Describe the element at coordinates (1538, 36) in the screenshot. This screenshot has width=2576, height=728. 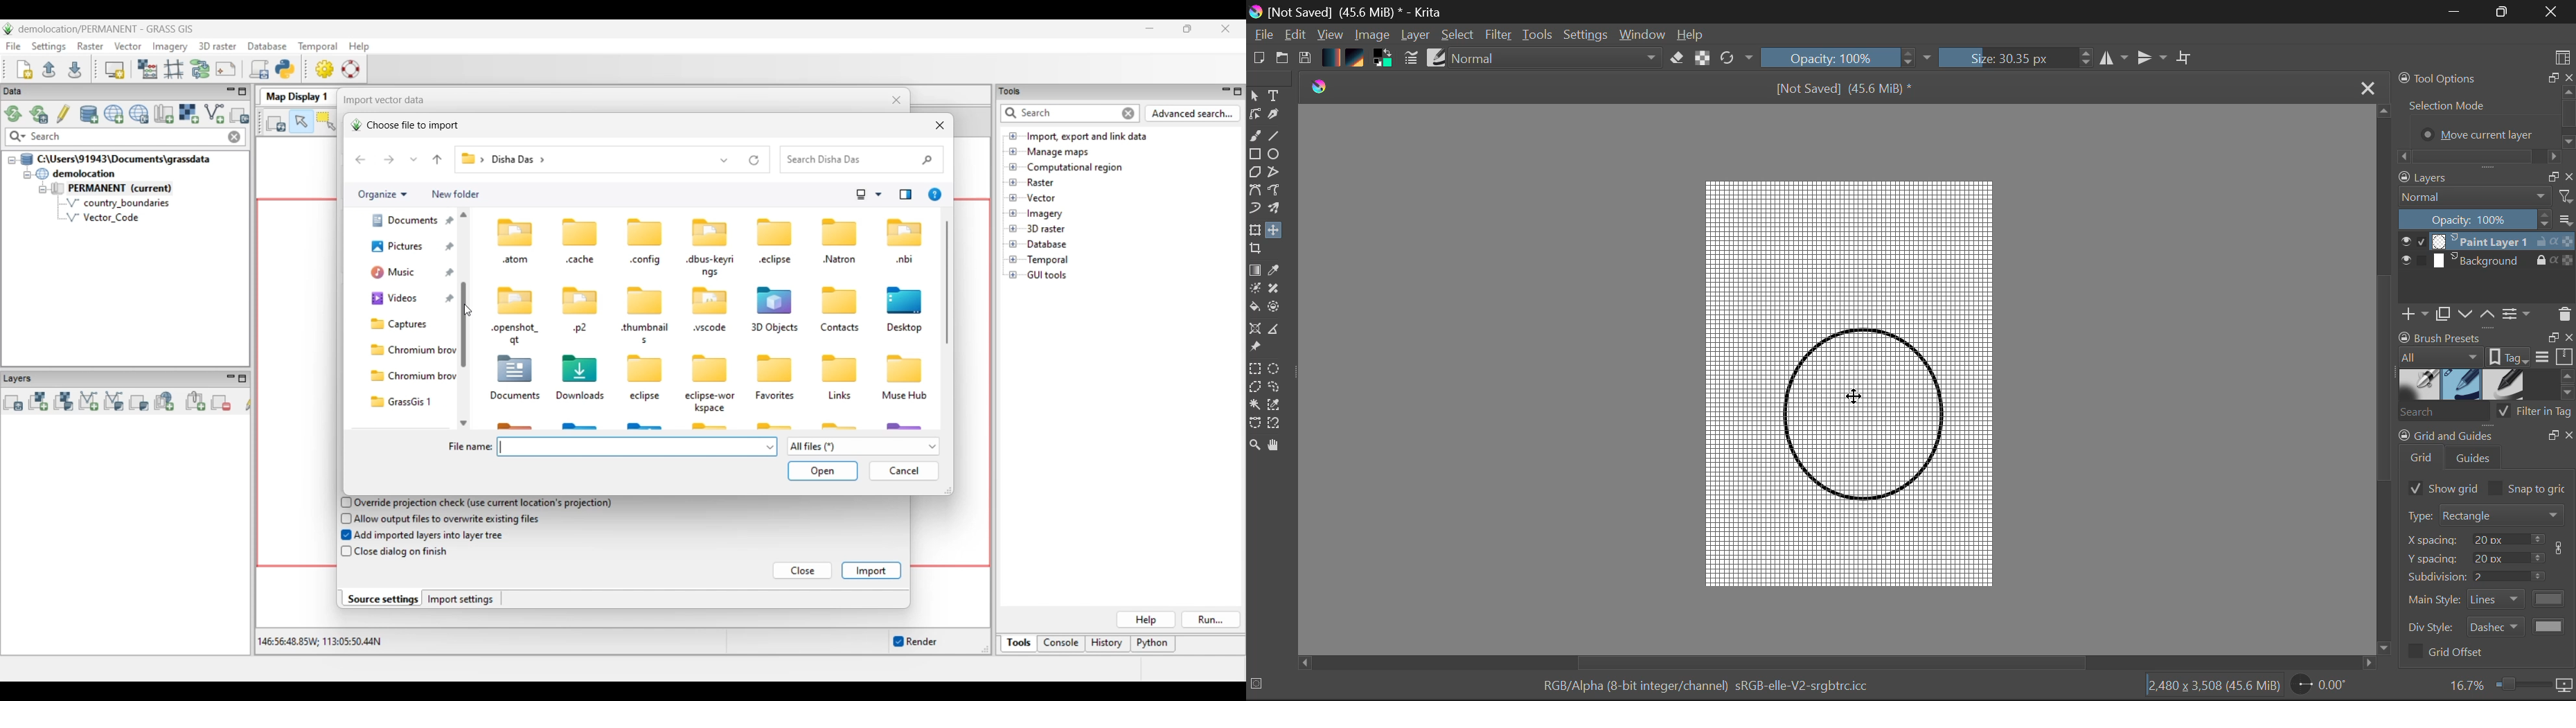
I see `Tools` at that location.